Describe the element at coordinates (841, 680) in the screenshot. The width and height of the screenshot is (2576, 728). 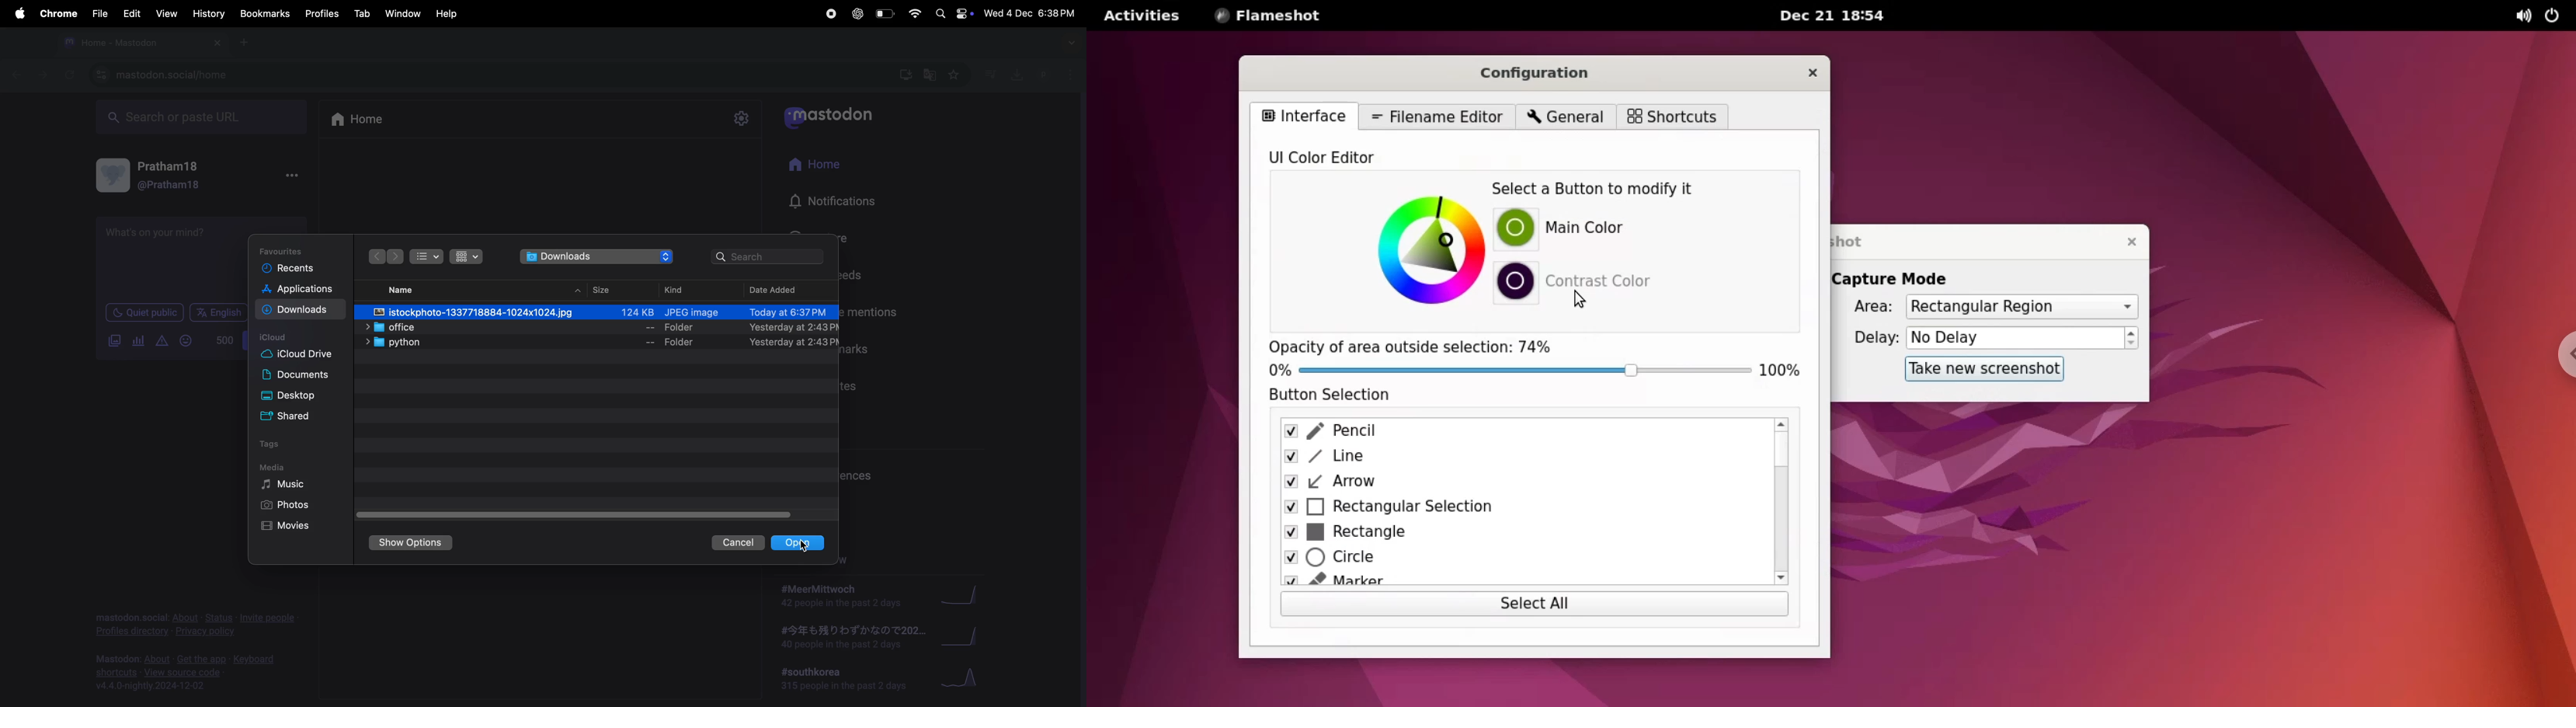
I see `#south korea` at that location.